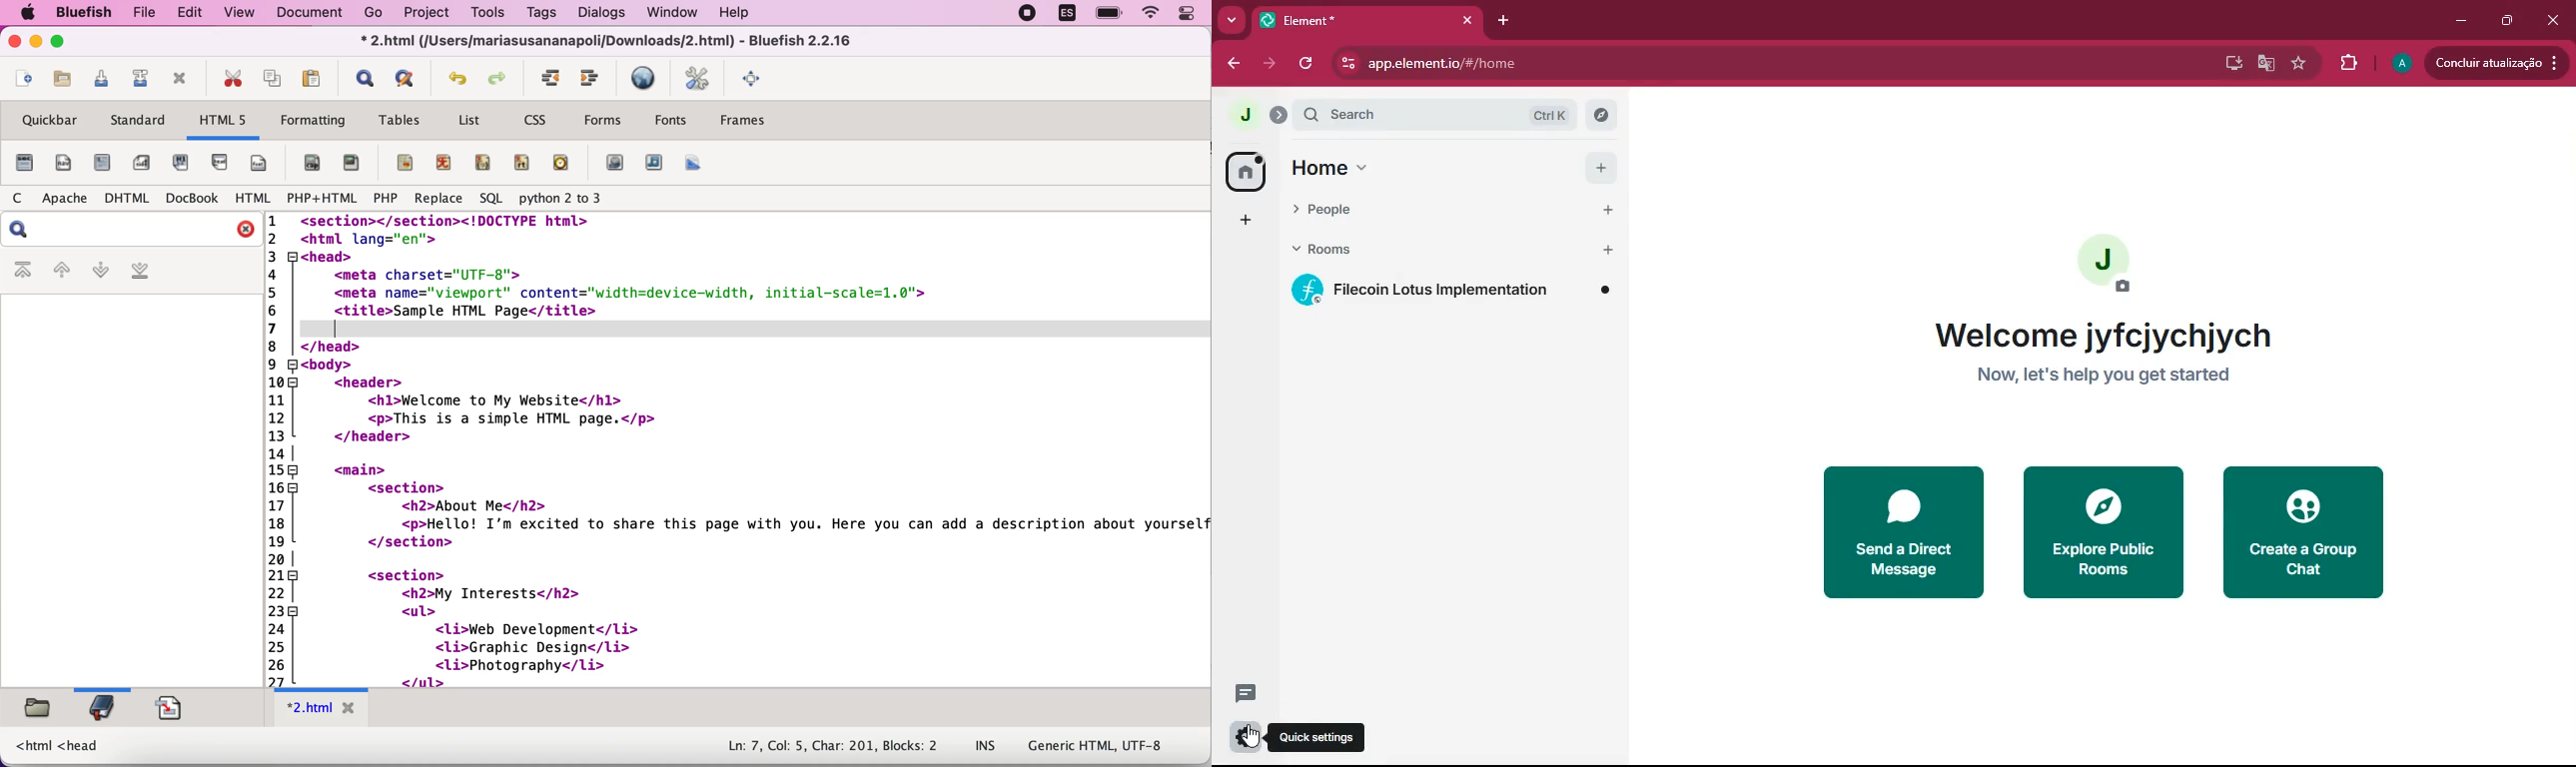 This screenshot has width=2576, height=784. I want to click on language, so click(1069, 13).